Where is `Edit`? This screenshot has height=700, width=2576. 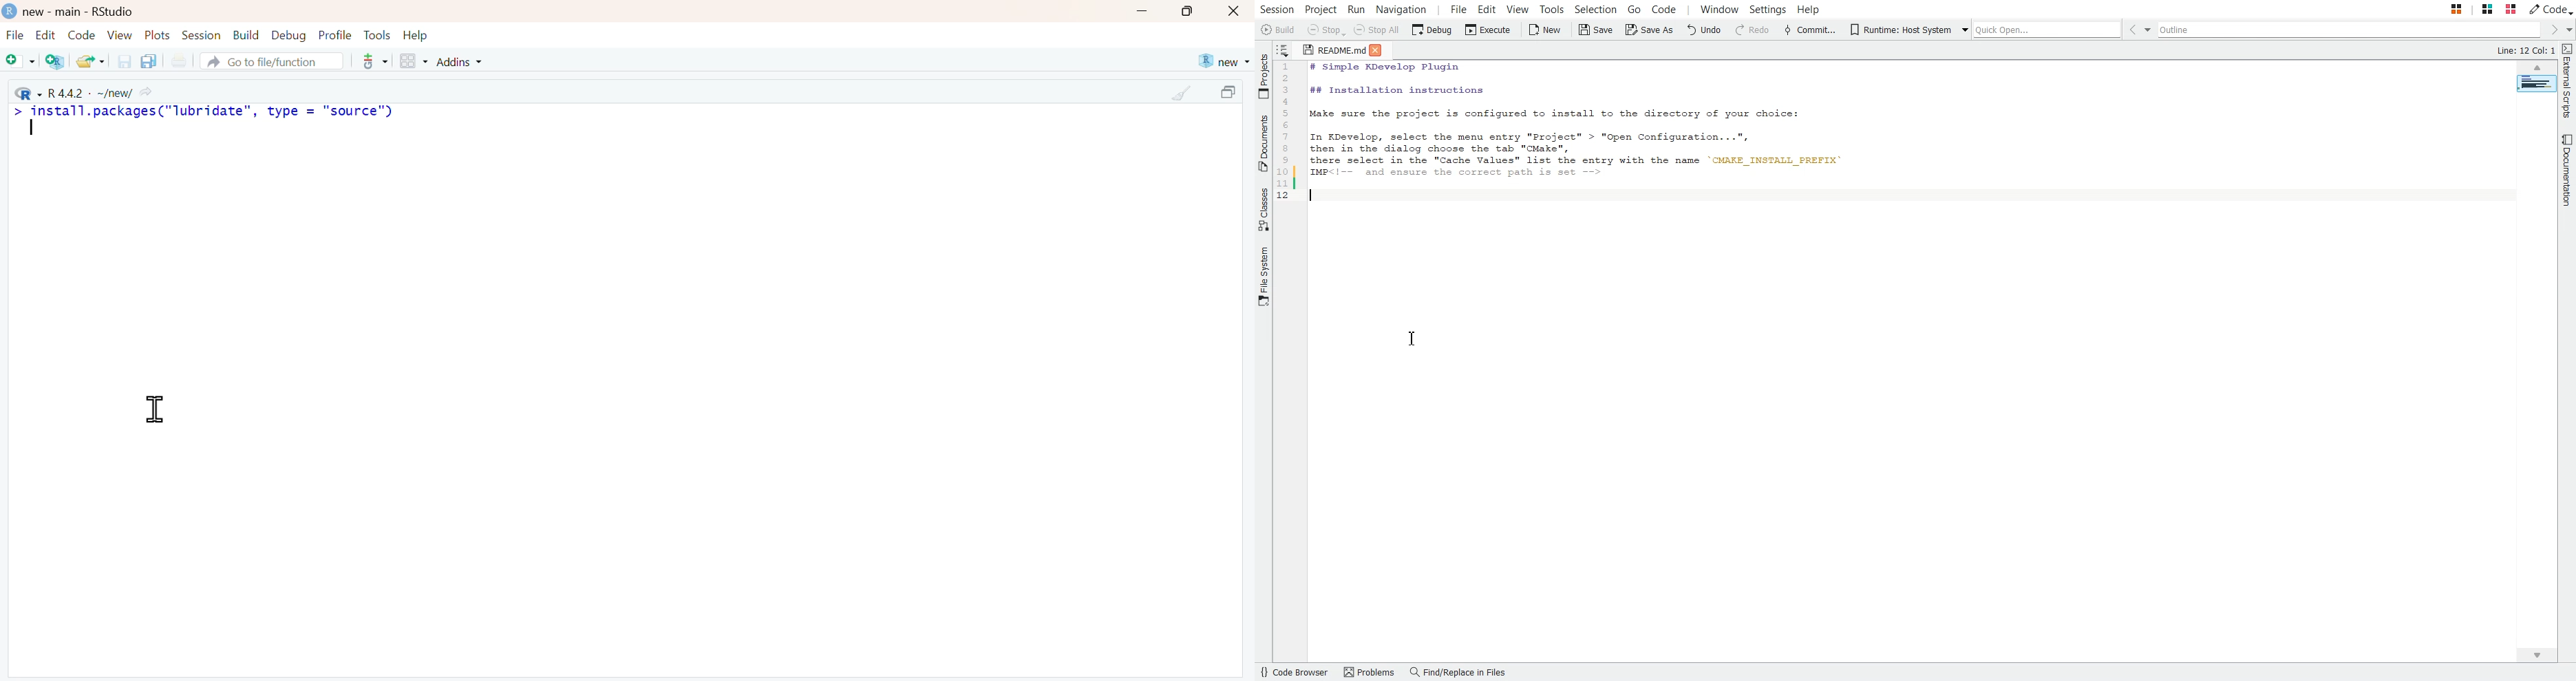
Edit is located at coordinates (45, 35).